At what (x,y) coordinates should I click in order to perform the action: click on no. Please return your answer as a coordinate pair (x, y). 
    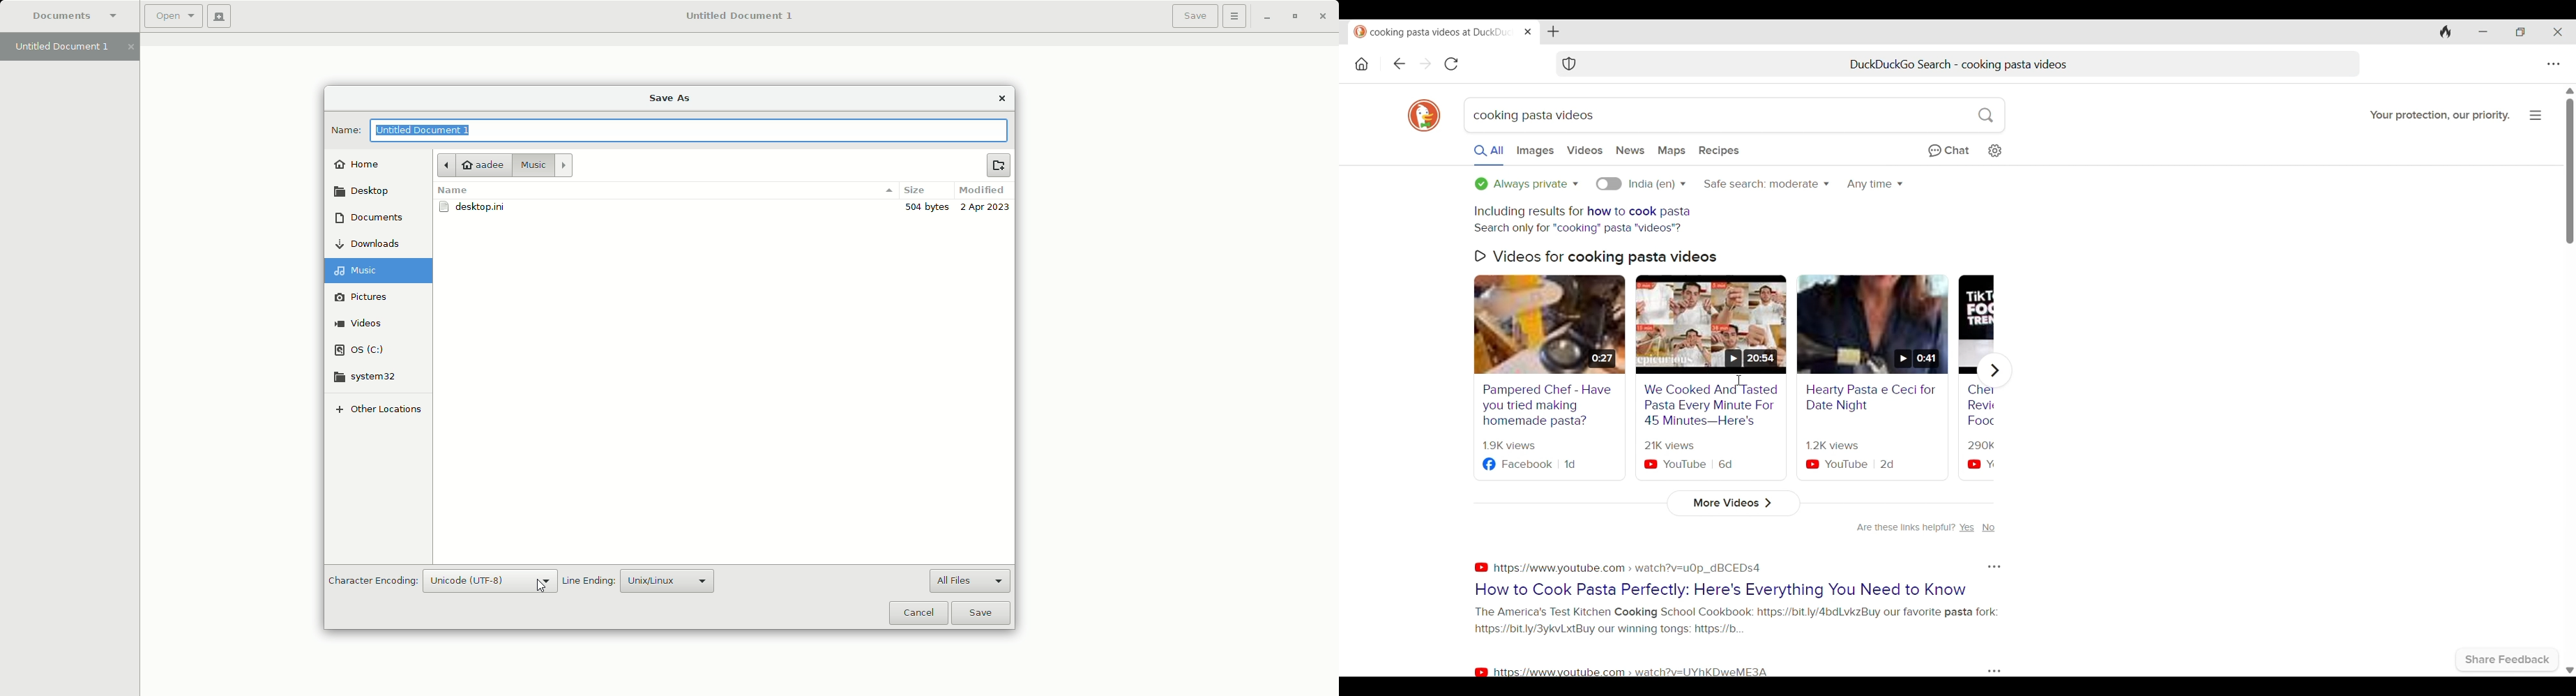
    Looking at the image, I should click on (1988, 528).